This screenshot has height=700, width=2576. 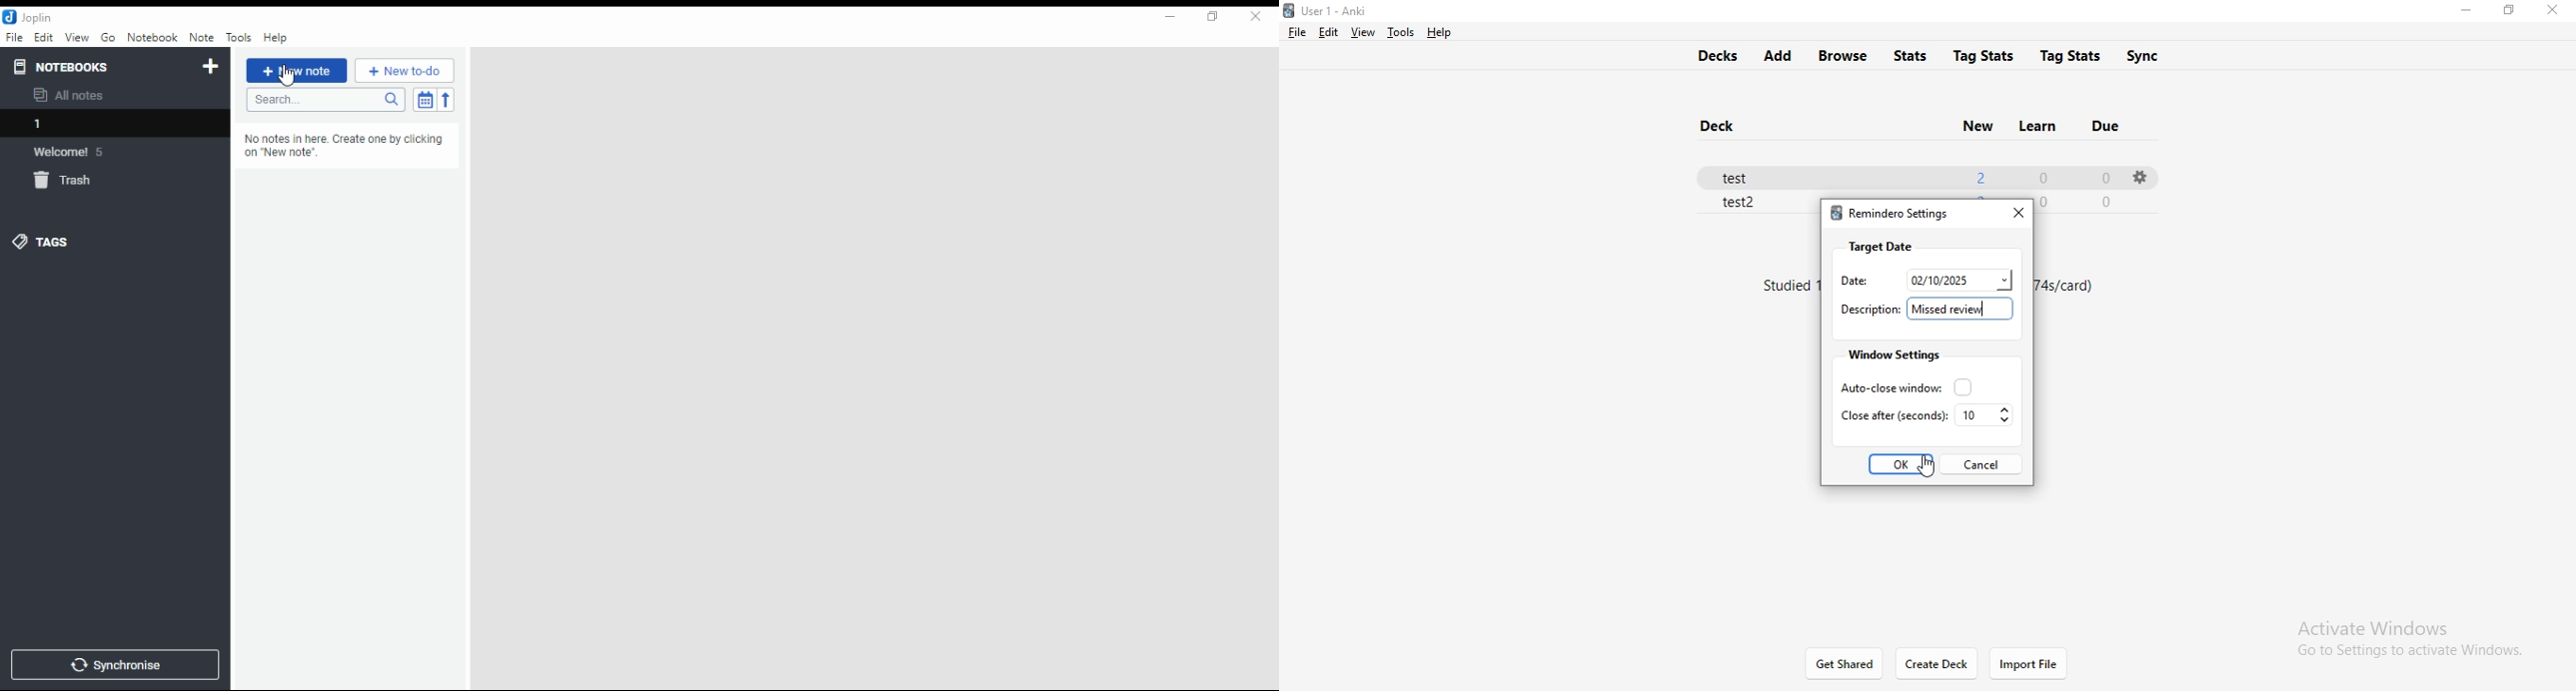 What do you see at coordinates (2043, 176) in the screenshot?
I see `0` at bounding box center [2043, 176].